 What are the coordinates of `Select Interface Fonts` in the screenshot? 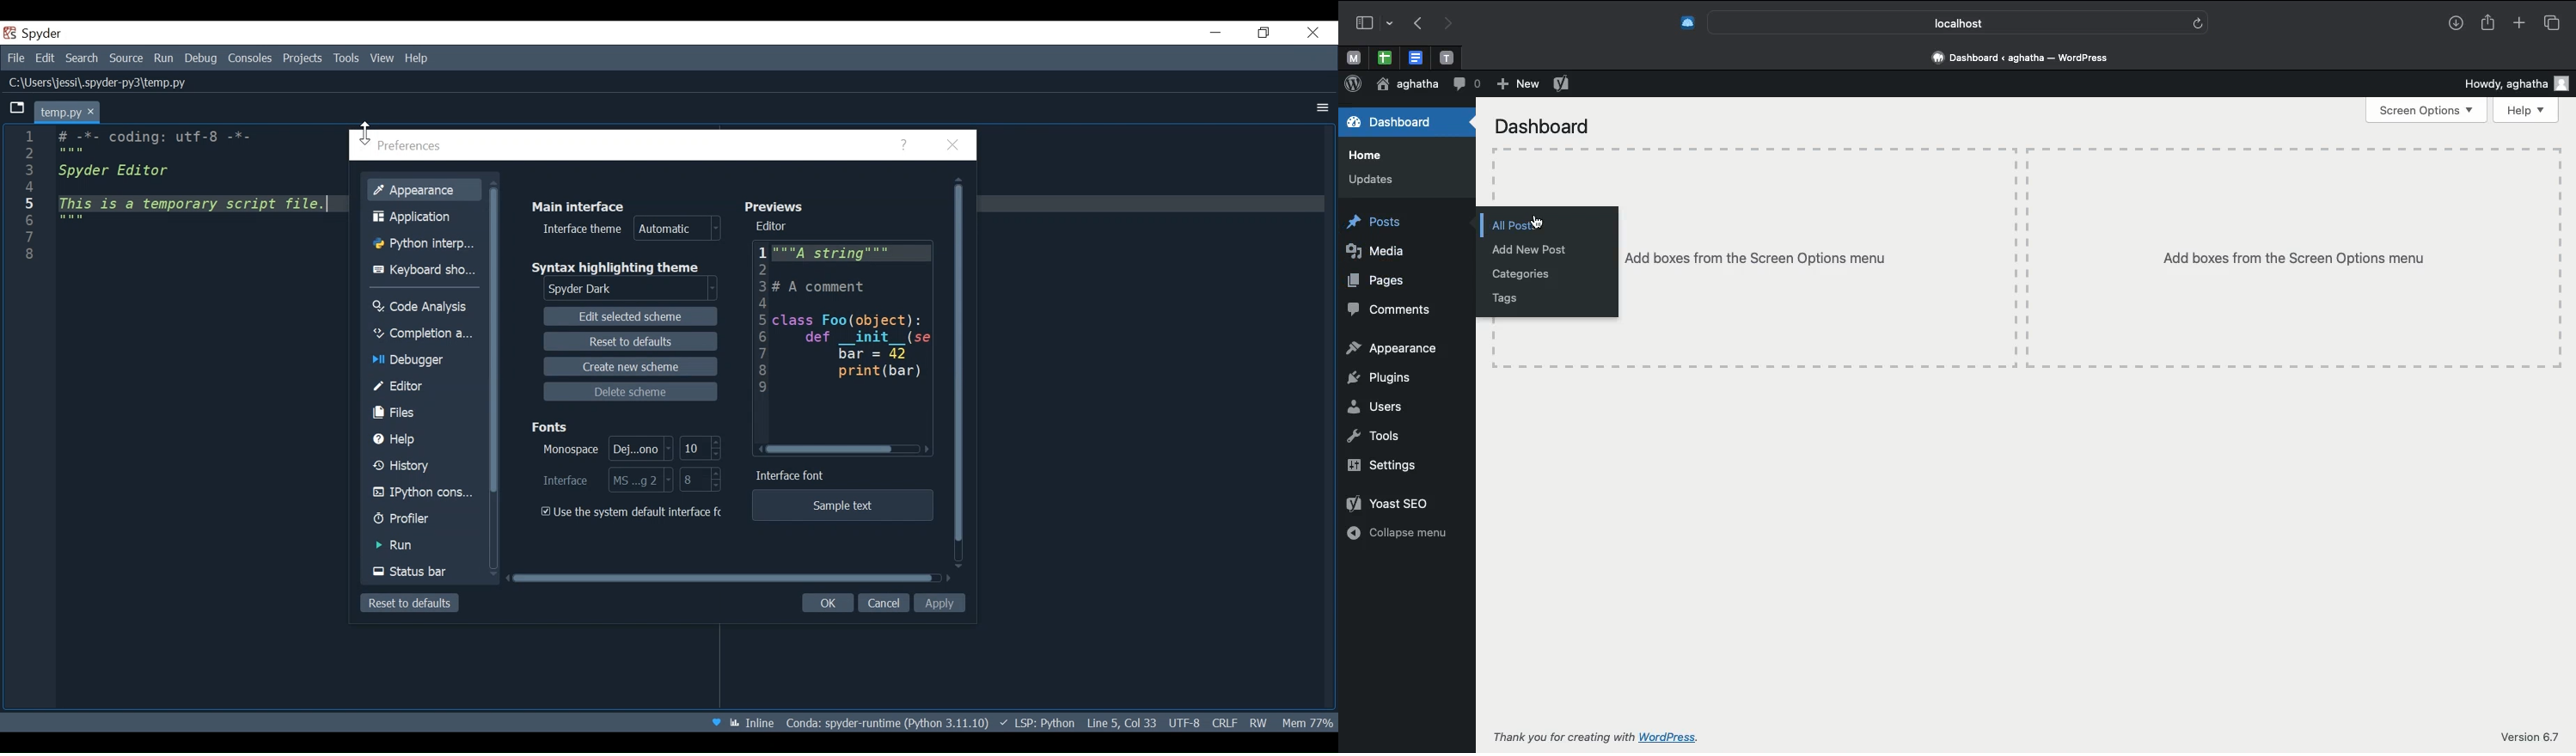 It's located at (608, 479).